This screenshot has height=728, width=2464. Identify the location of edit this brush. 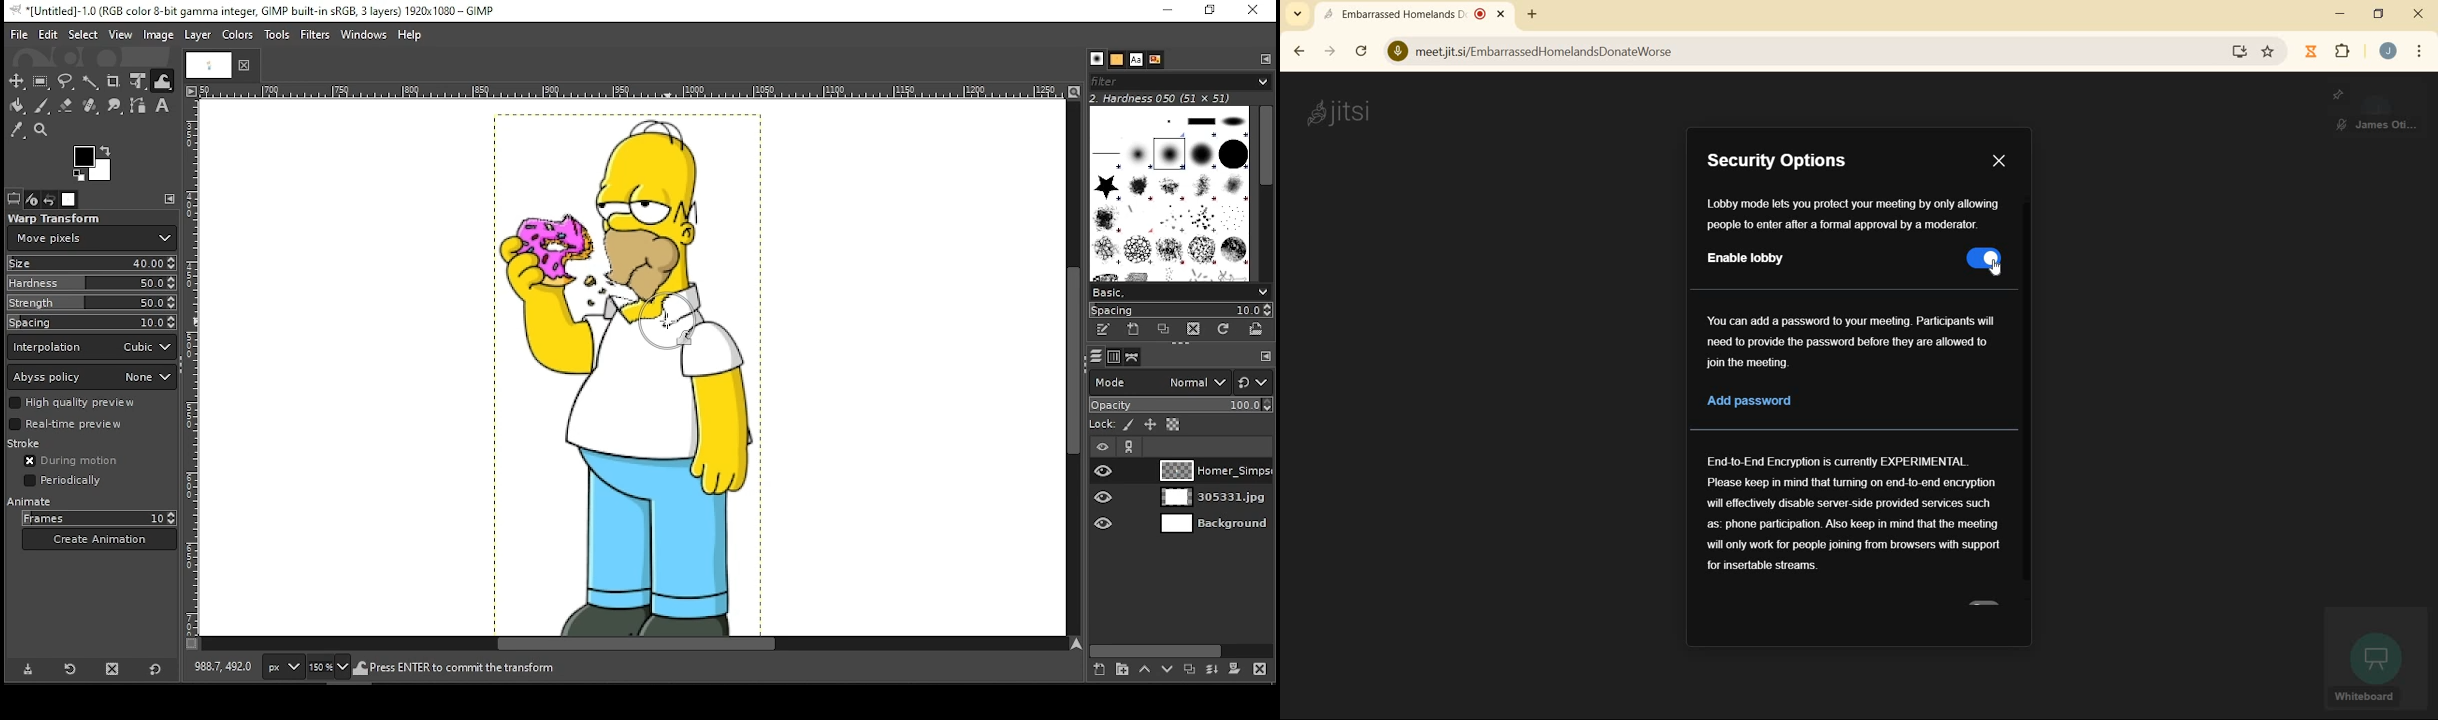
(1103, 330).